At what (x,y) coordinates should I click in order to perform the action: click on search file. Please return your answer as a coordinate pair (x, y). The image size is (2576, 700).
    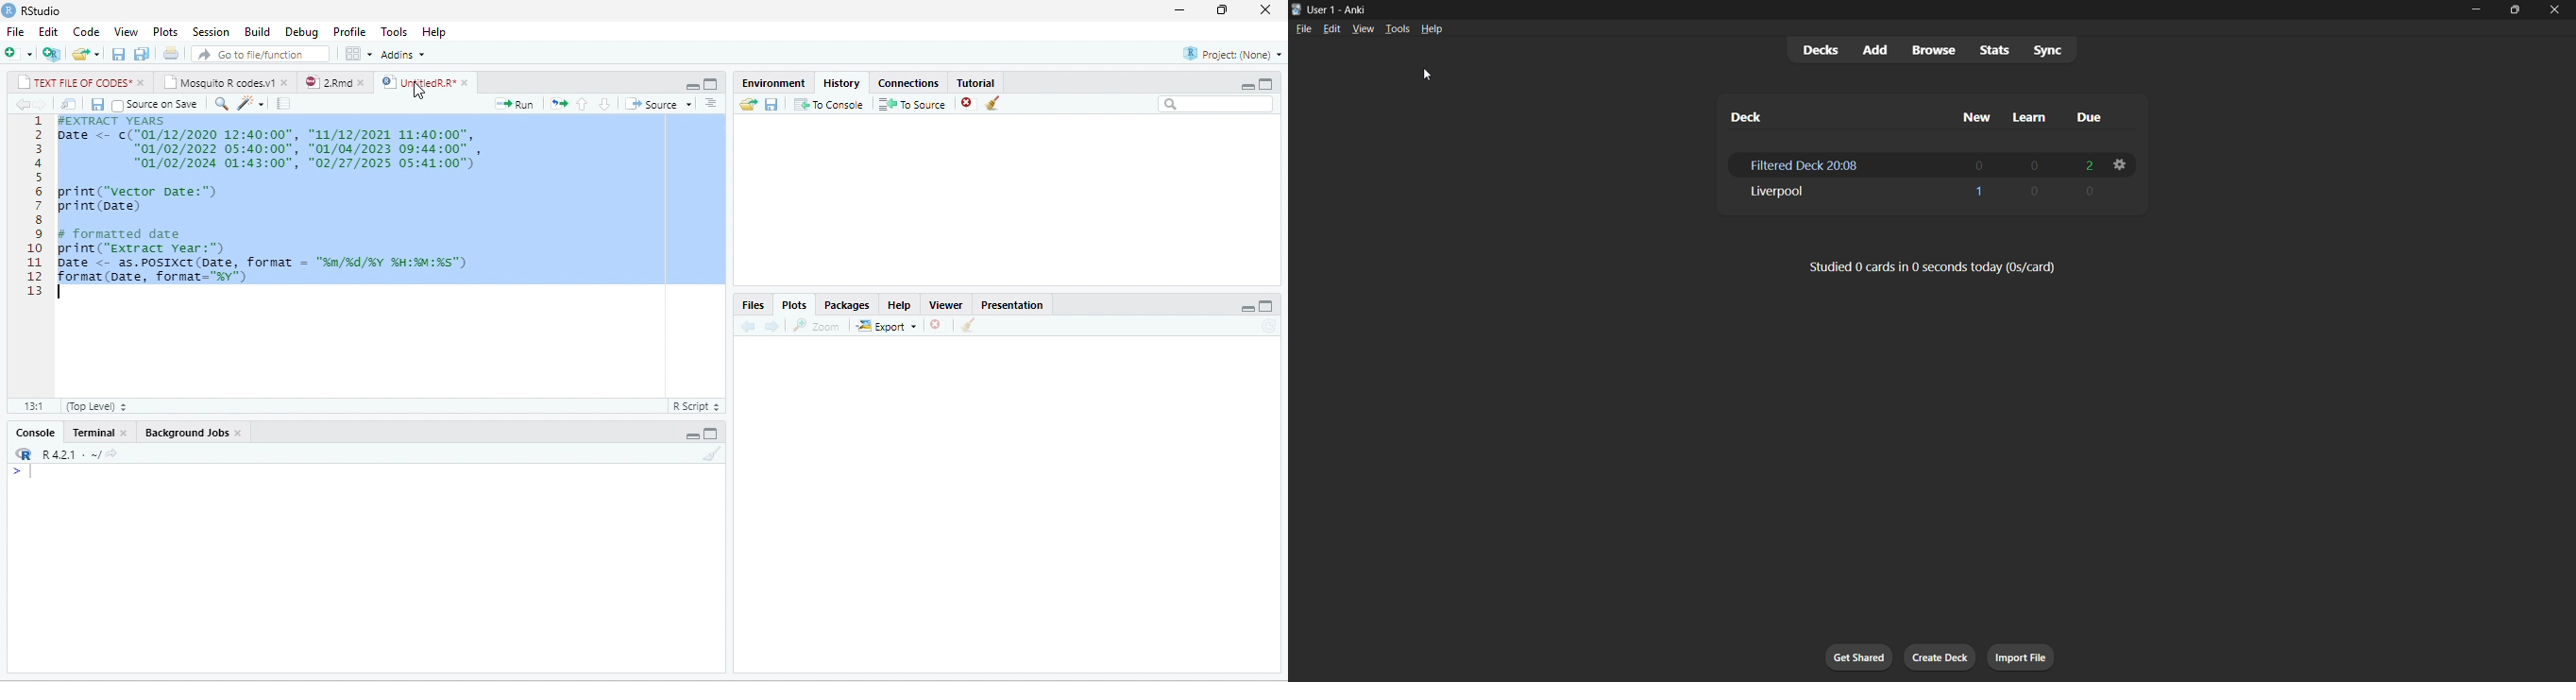
    Looking at the image, I should click on (261, 54).